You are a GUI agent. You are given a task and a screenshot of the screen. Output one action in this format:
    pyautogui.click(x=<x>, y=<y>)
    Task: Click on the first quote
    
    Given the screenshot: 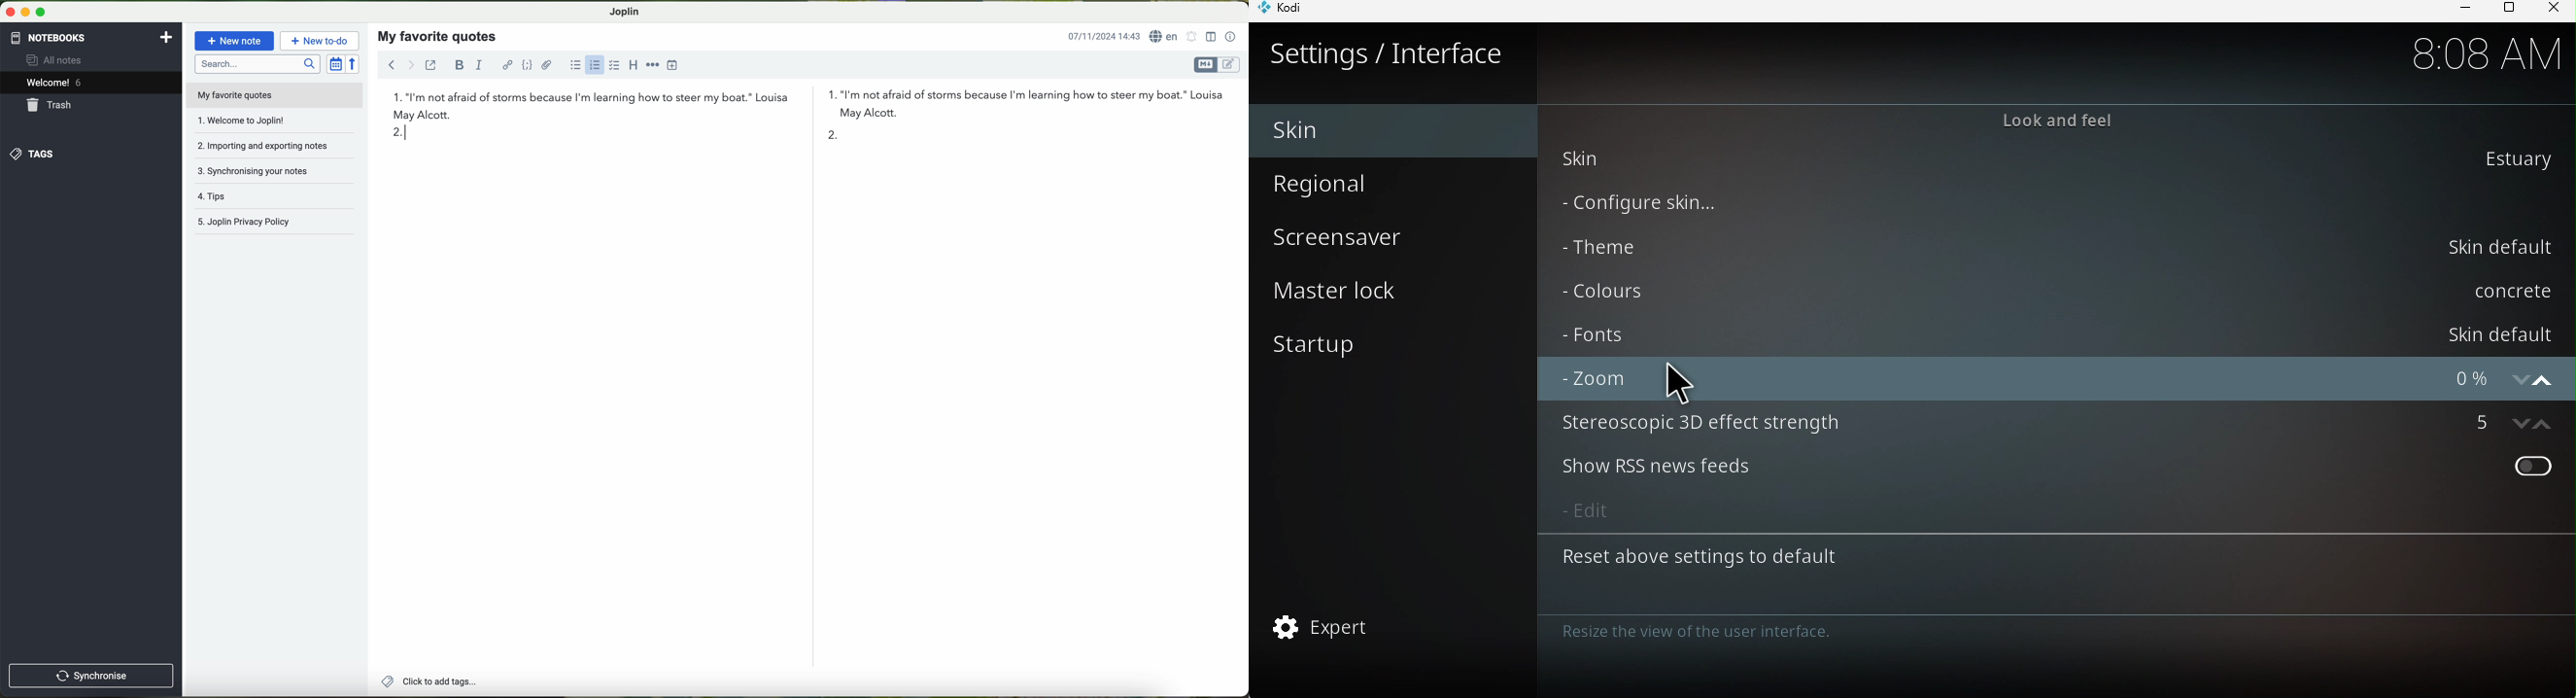 What is the action you would take?
    pyautogui.click(x=808, y=108)
    